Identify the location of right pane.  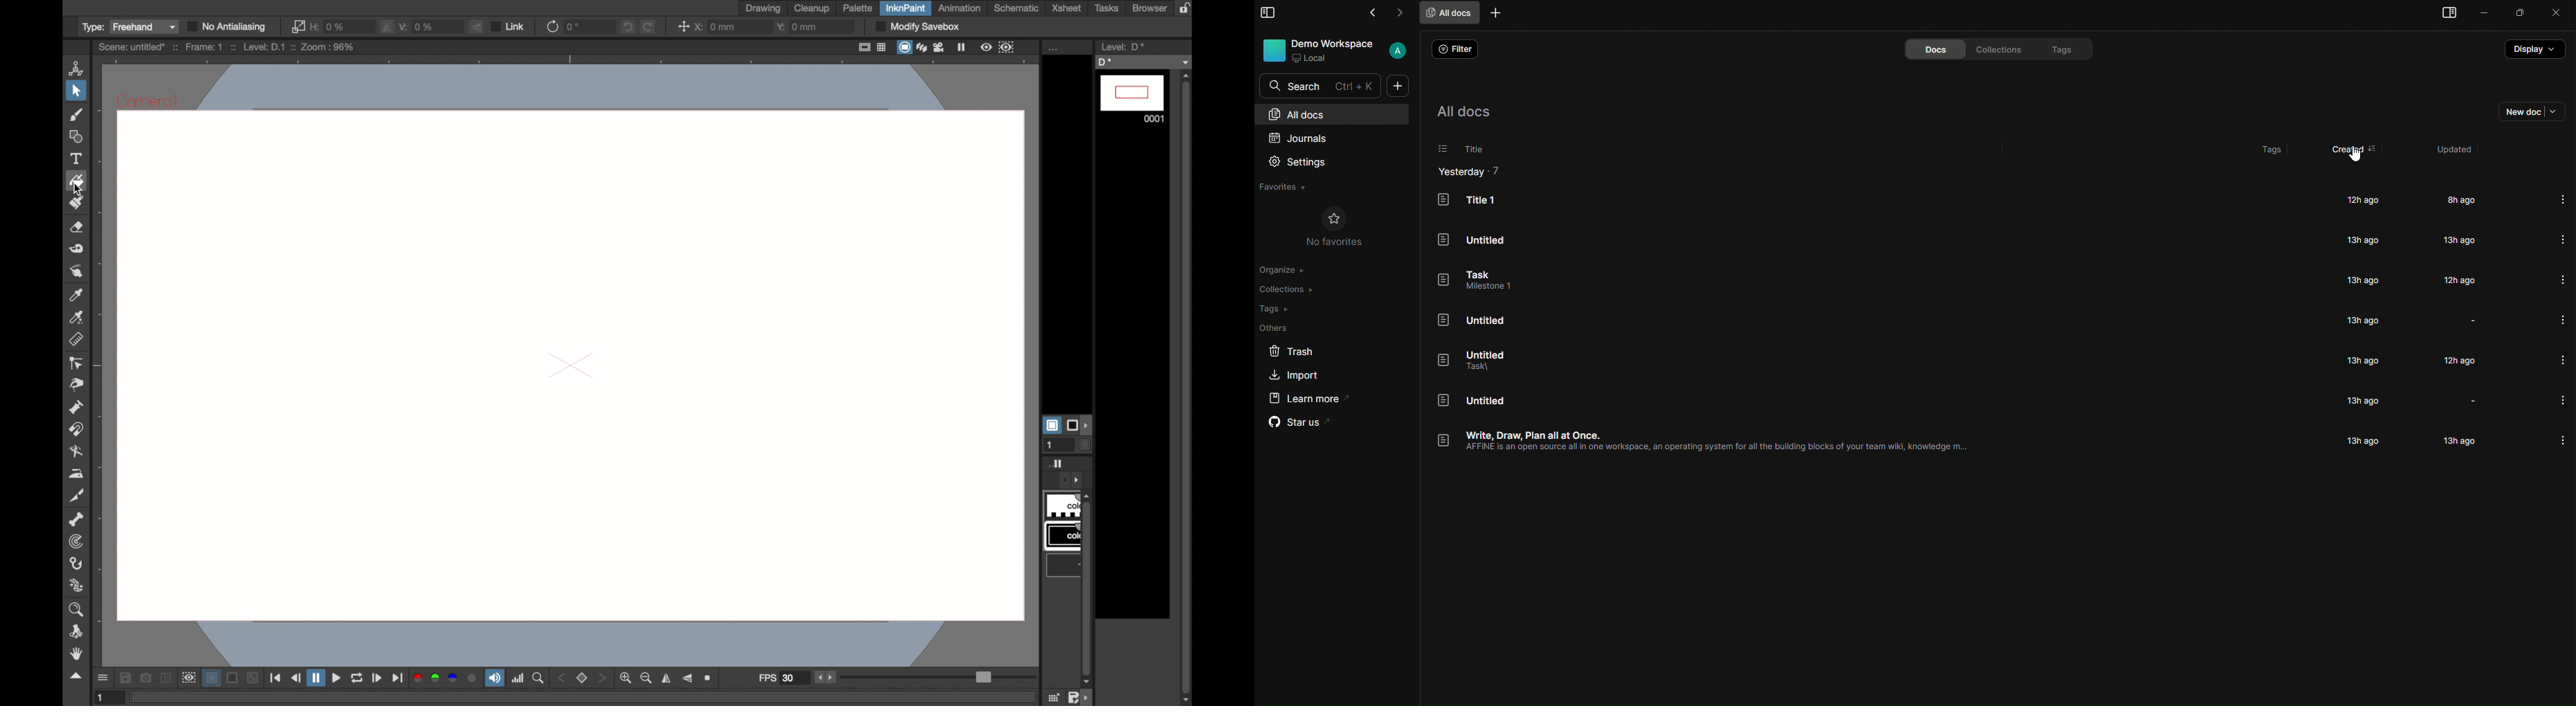
(2442, 14).